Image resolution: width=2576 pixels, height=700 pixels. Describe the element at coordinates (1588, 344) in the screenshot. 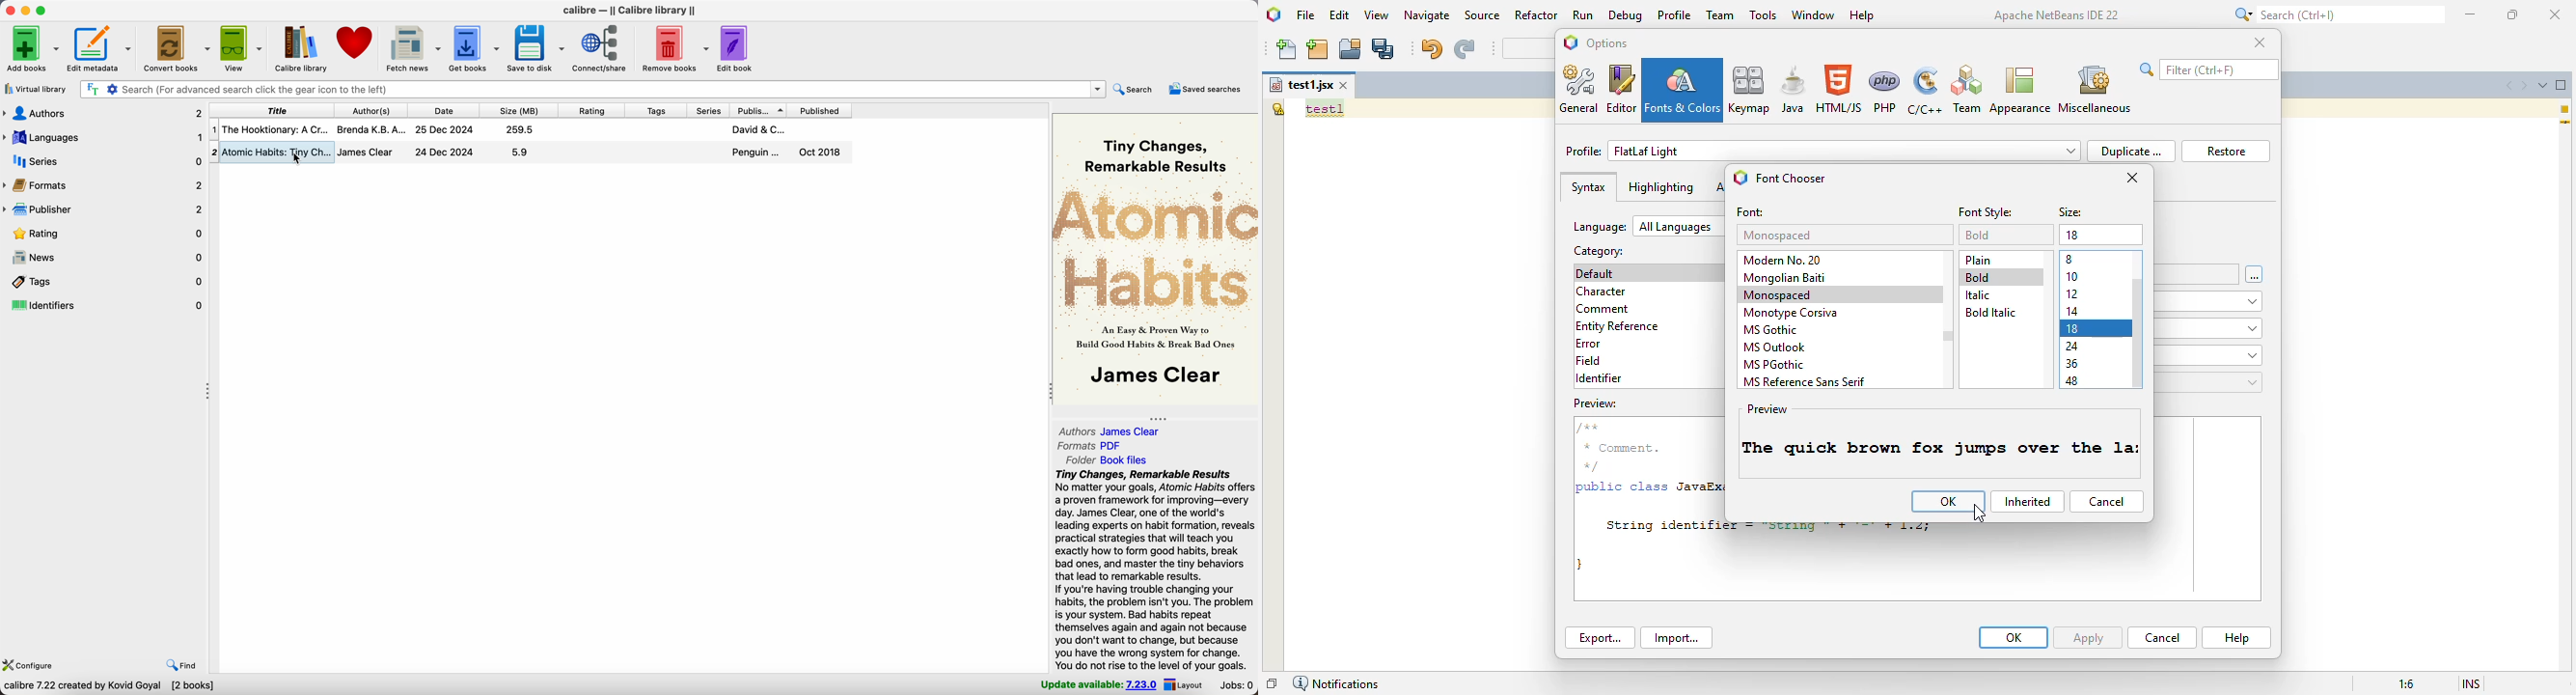

I see `error` at that location.